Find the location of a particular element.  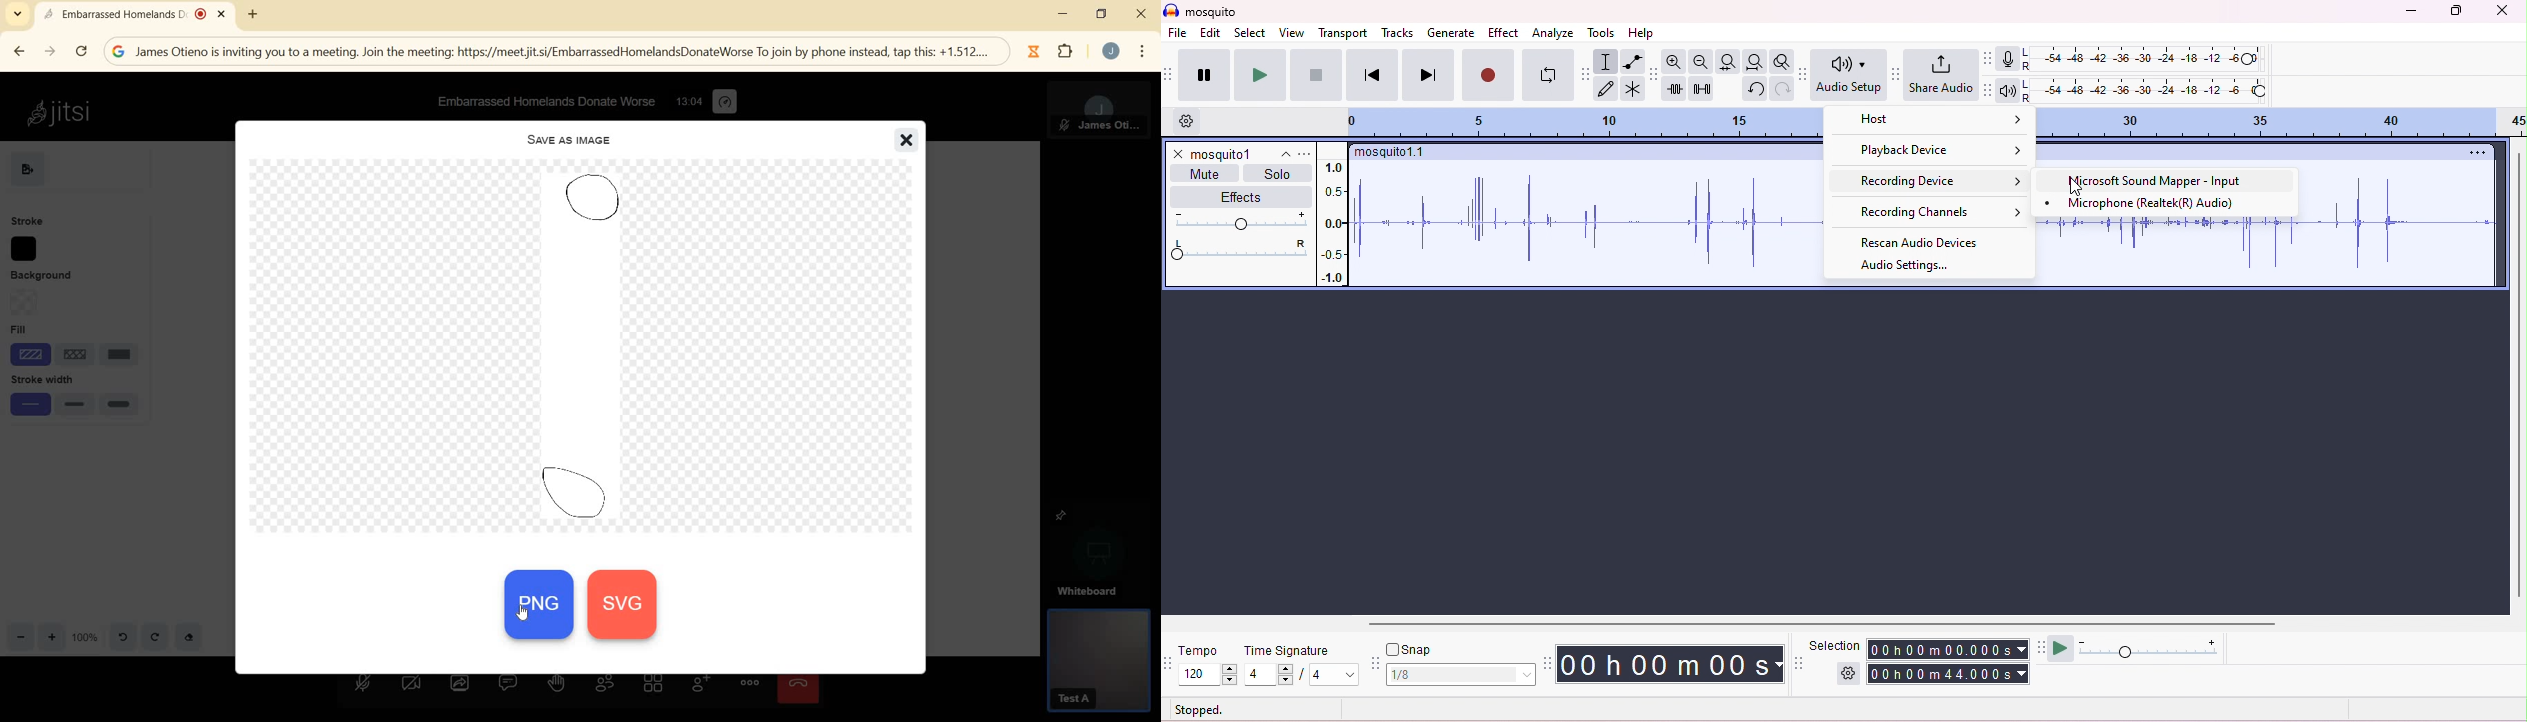

transport is located at coordinates (1345, 33).